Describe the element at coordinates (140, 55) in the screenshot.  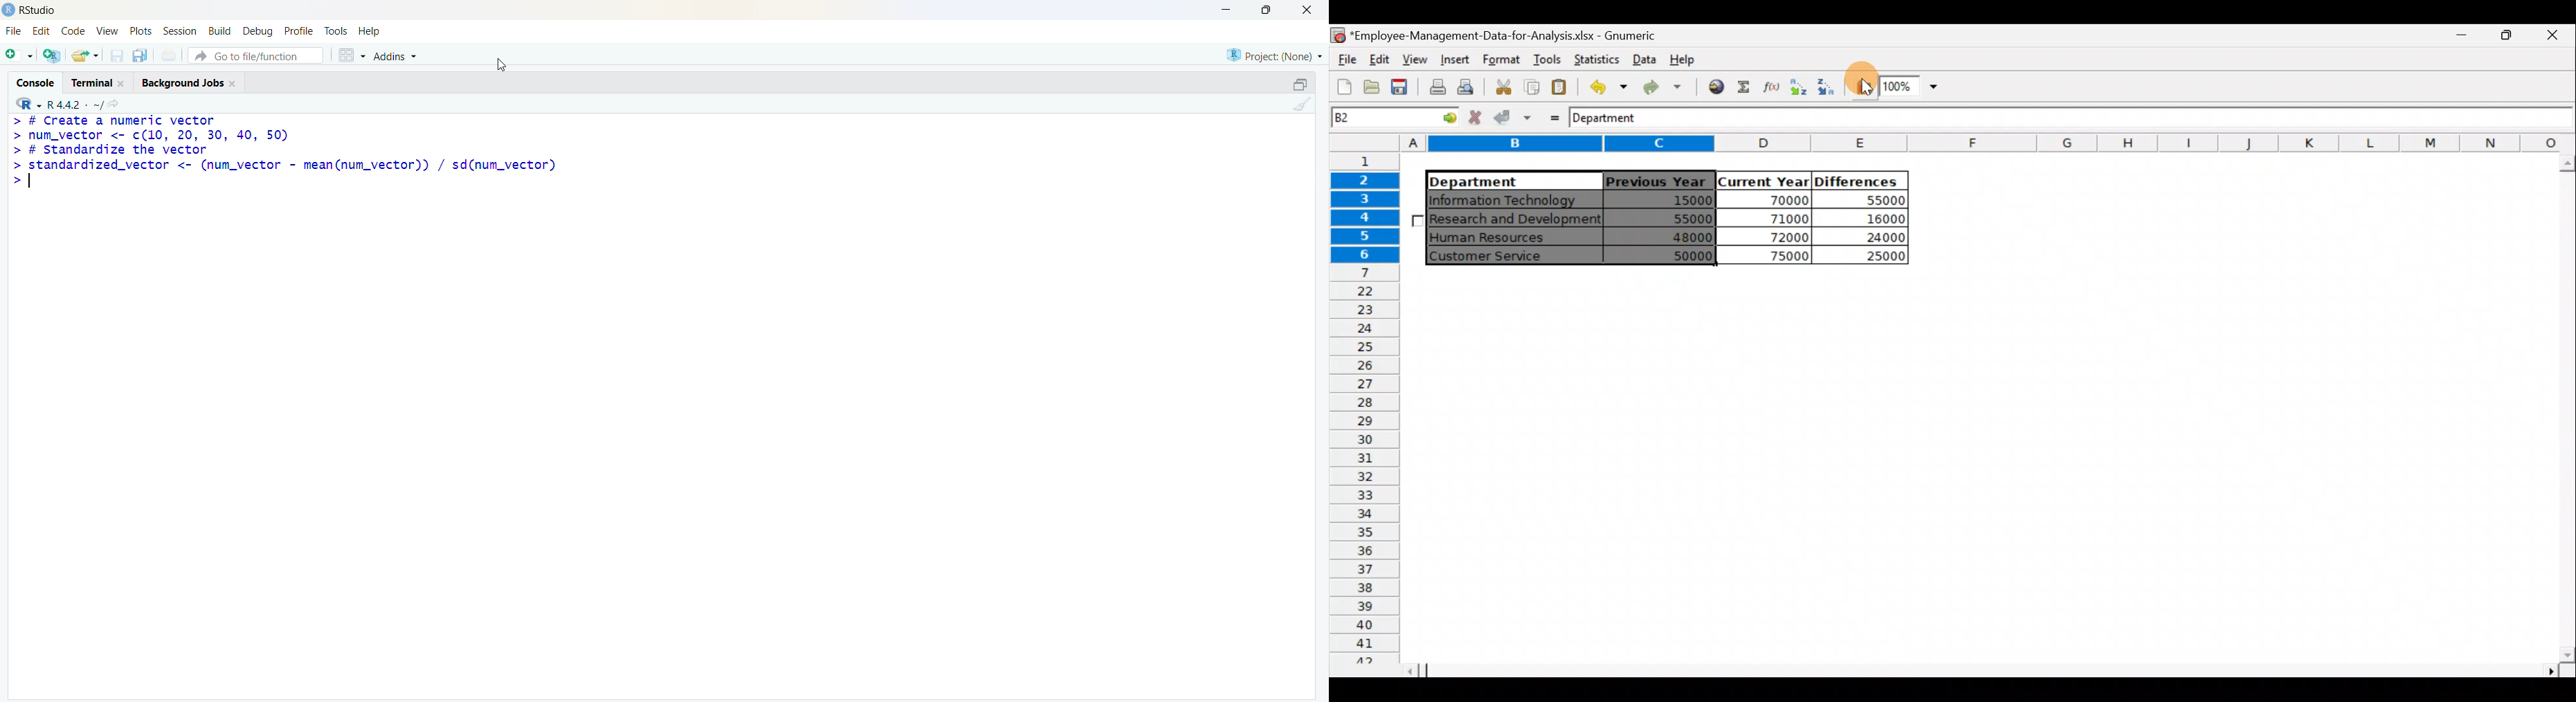
I see `copy` at that location.